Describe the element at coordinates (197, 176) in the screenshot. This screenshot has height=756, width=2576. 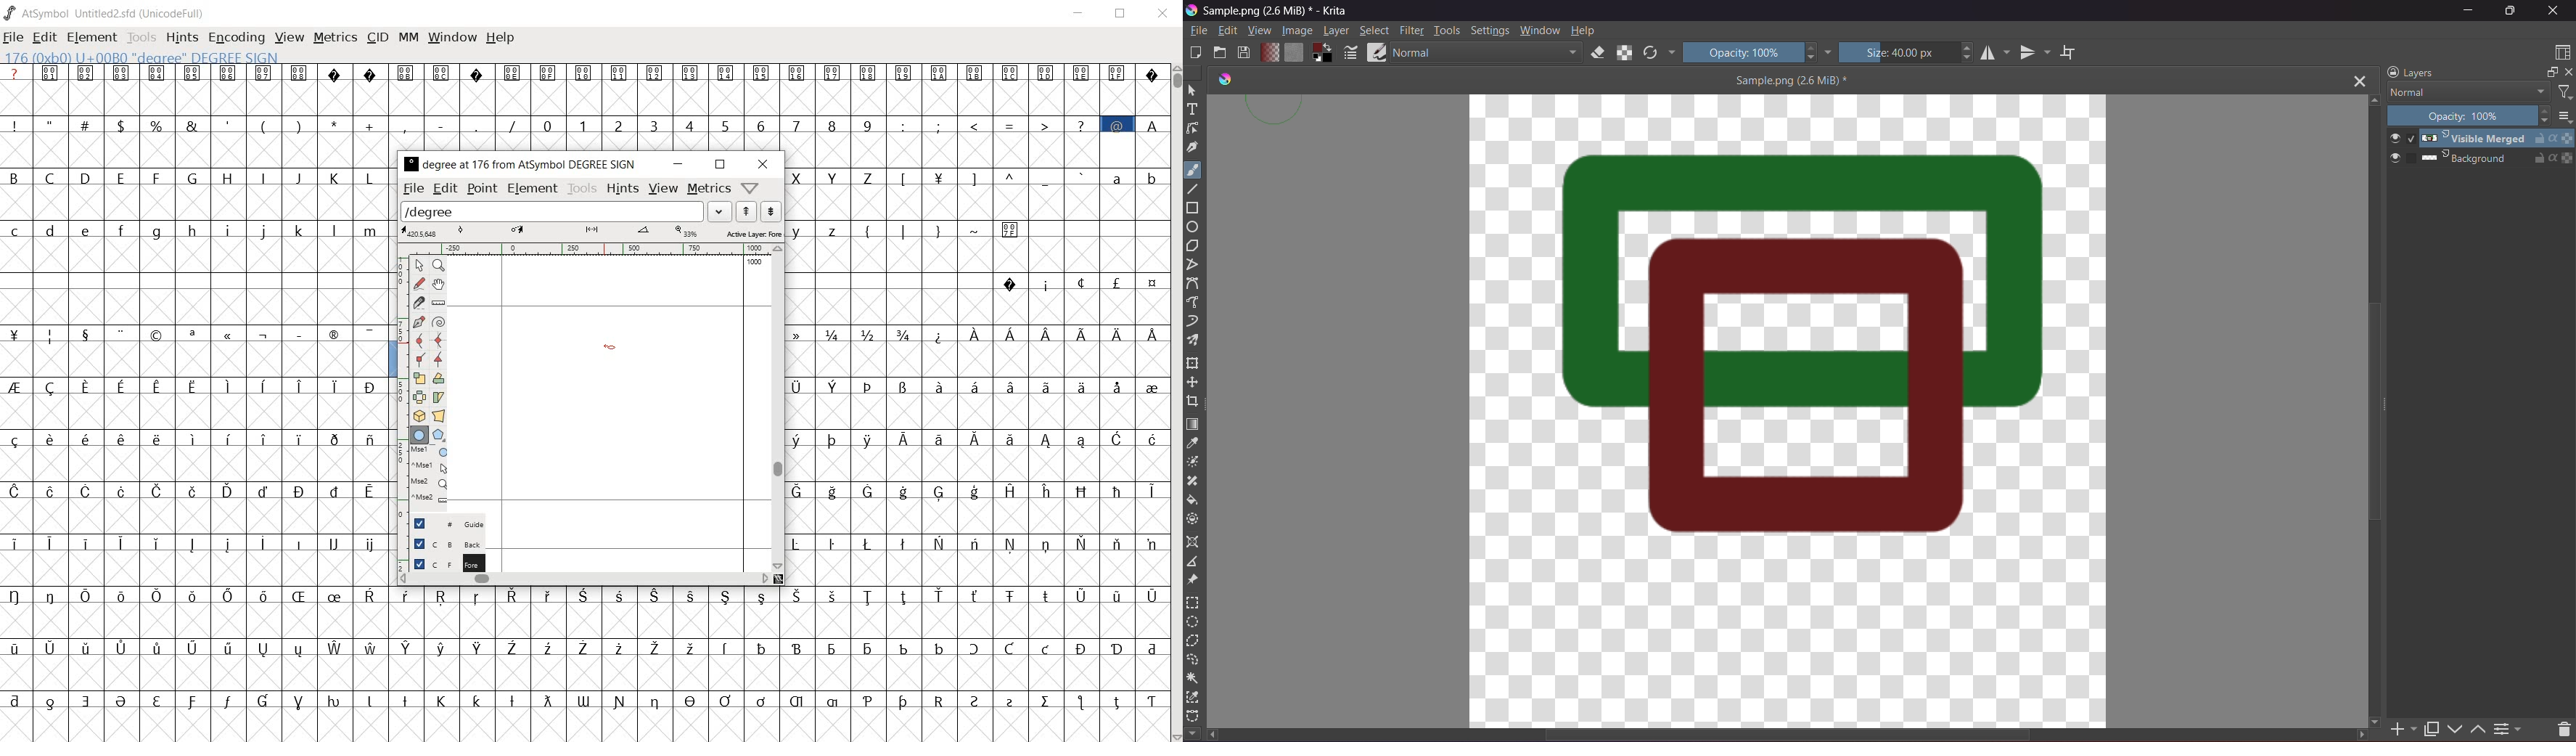
I see `capital letters B - Z` at that location.